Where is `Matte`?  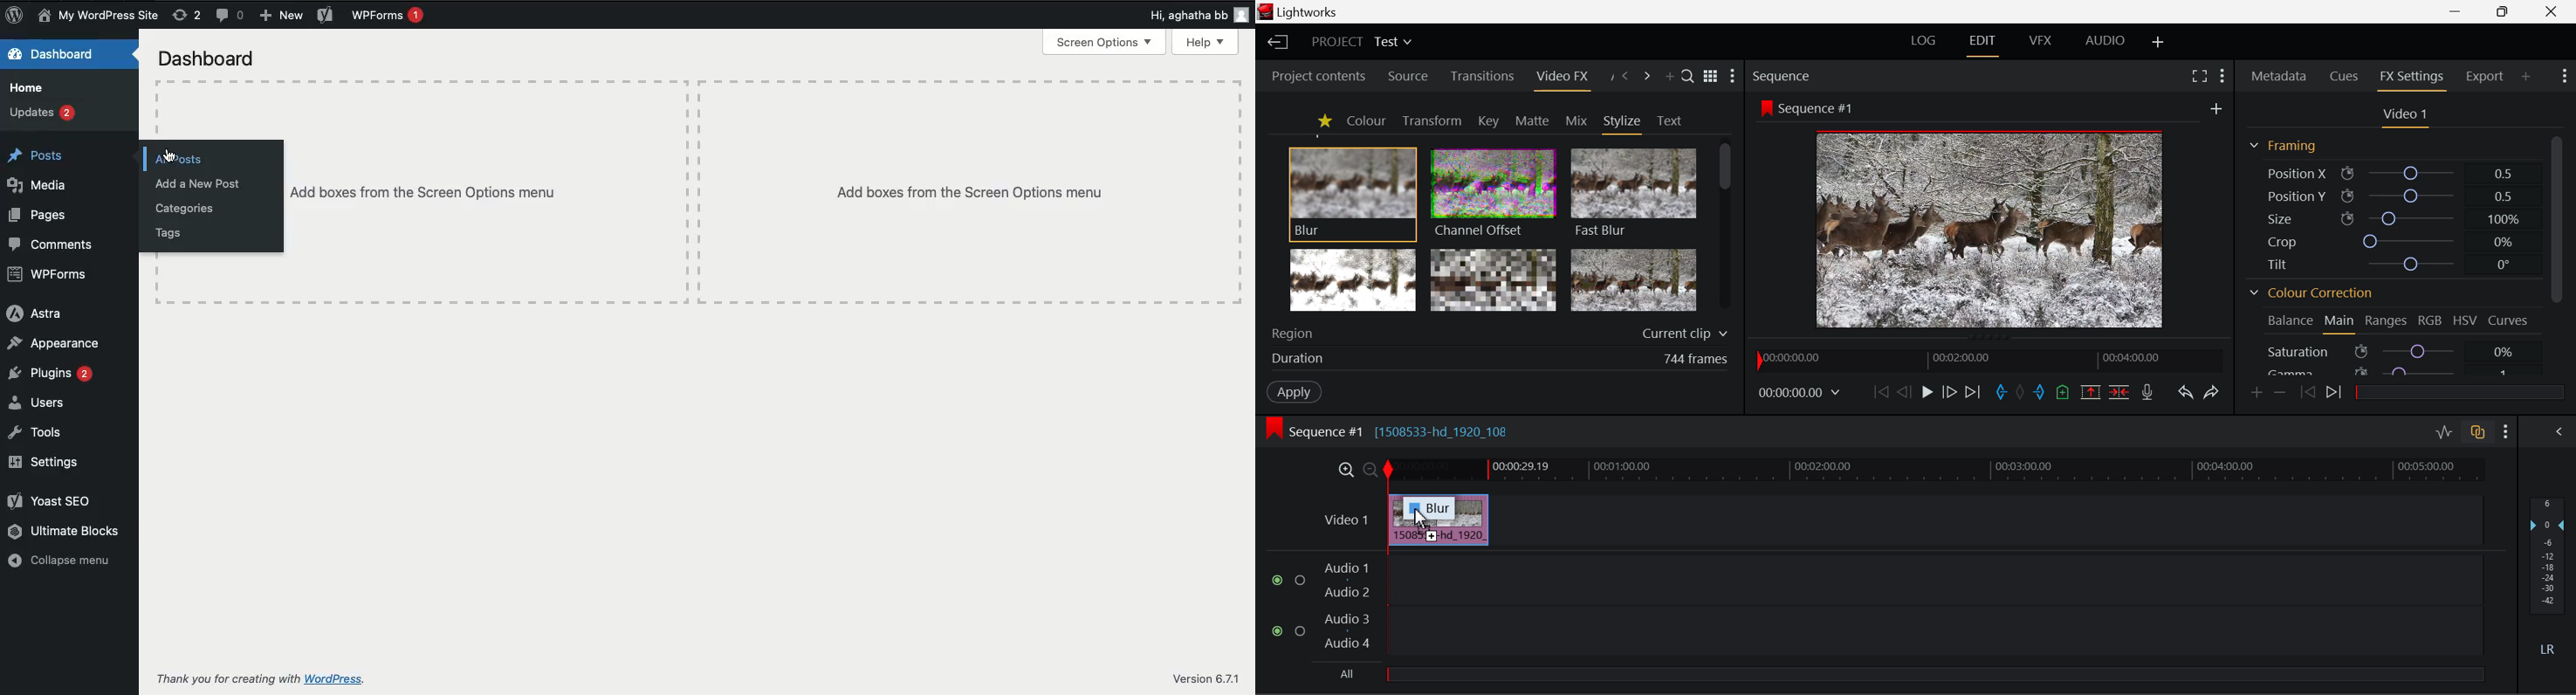 Matte is located at coordinates (1533, 120).